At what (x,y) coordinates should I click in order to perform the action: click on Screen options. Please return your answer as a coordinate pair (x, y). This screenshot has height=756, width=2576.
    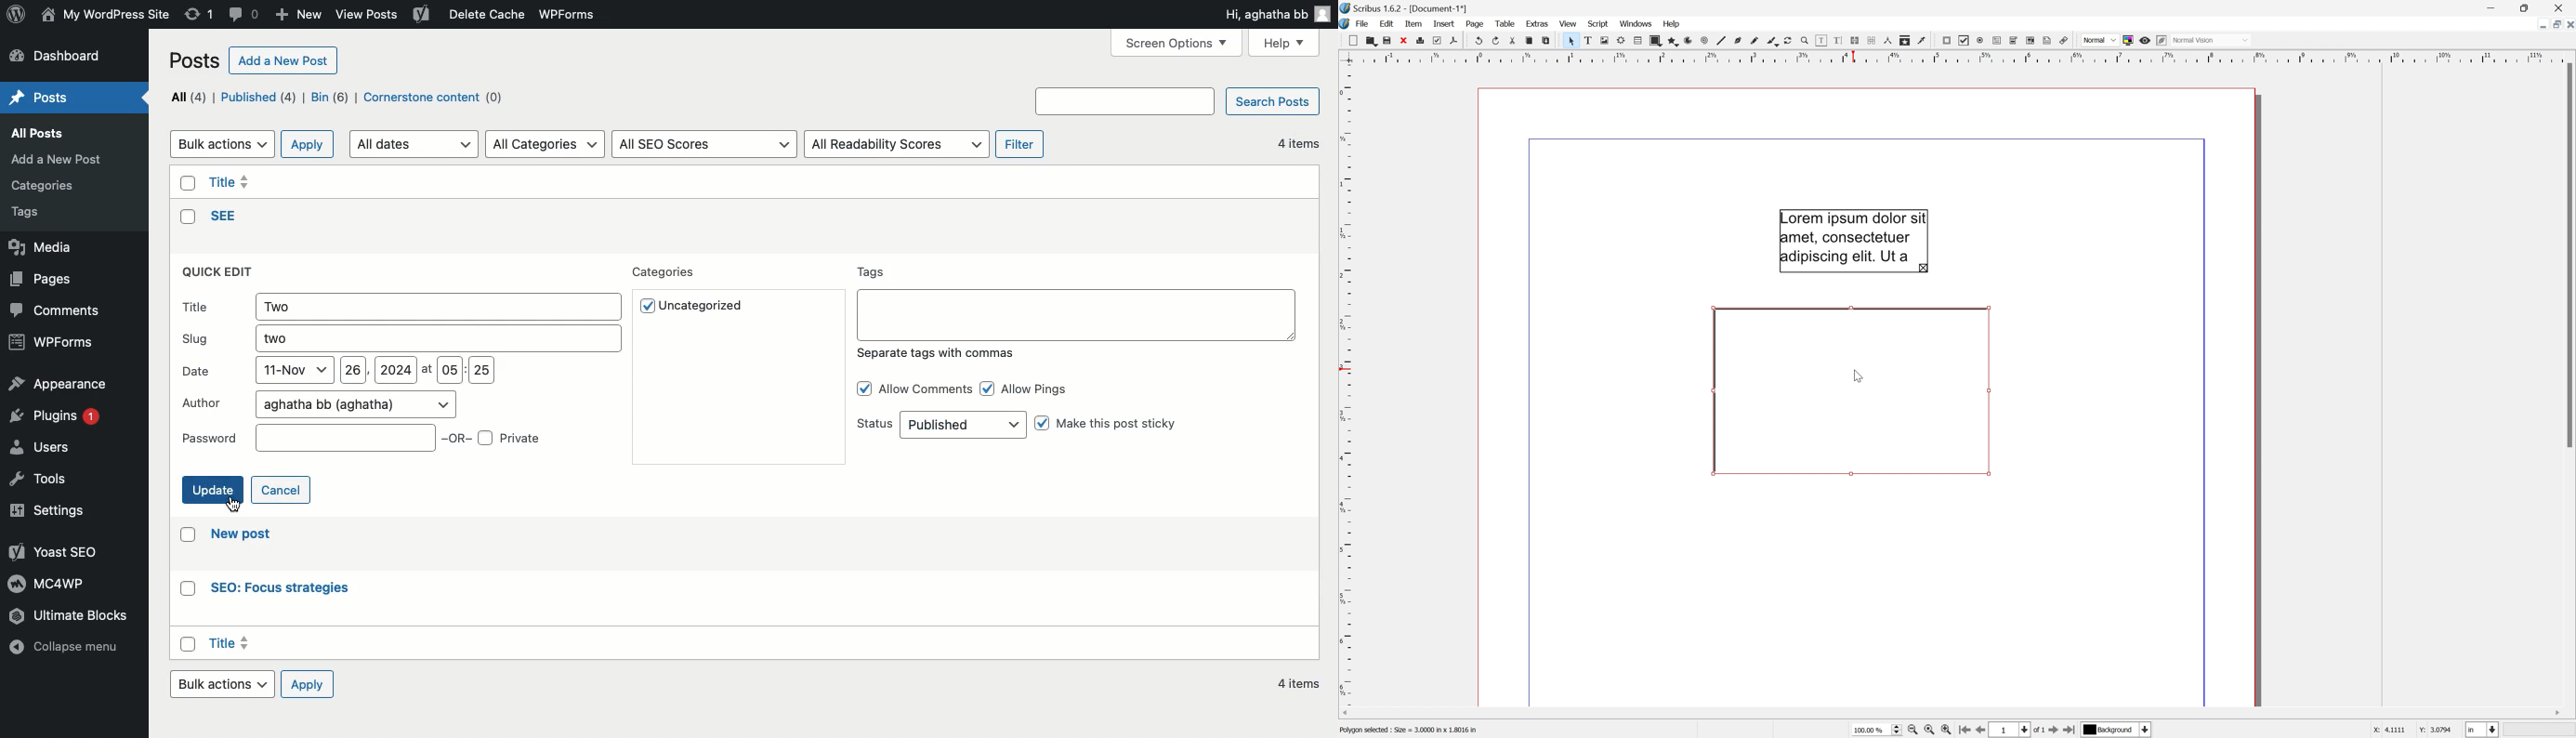
    Looking at the image, I should click on (1177, 43).